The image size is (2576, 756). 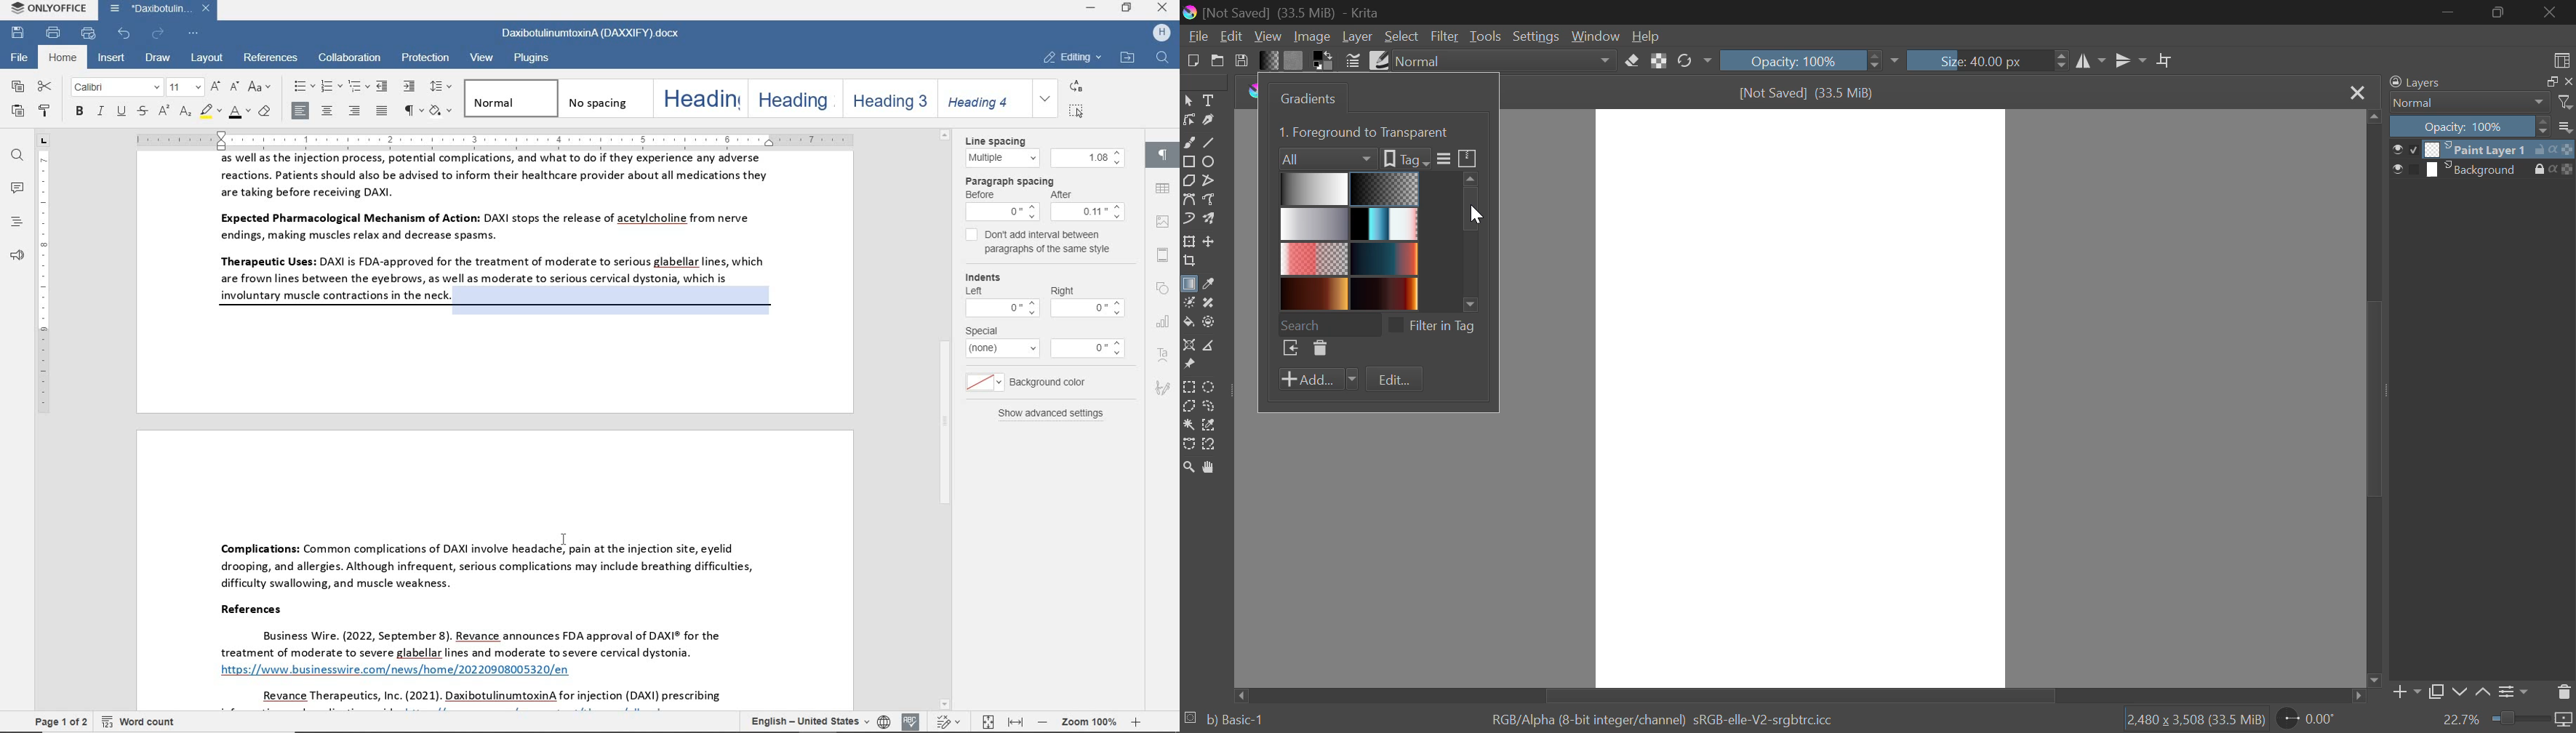 What do you see at coordinates (2566, 127) in the screenshot?
I see `more options` at bounding box center [2566, 127].